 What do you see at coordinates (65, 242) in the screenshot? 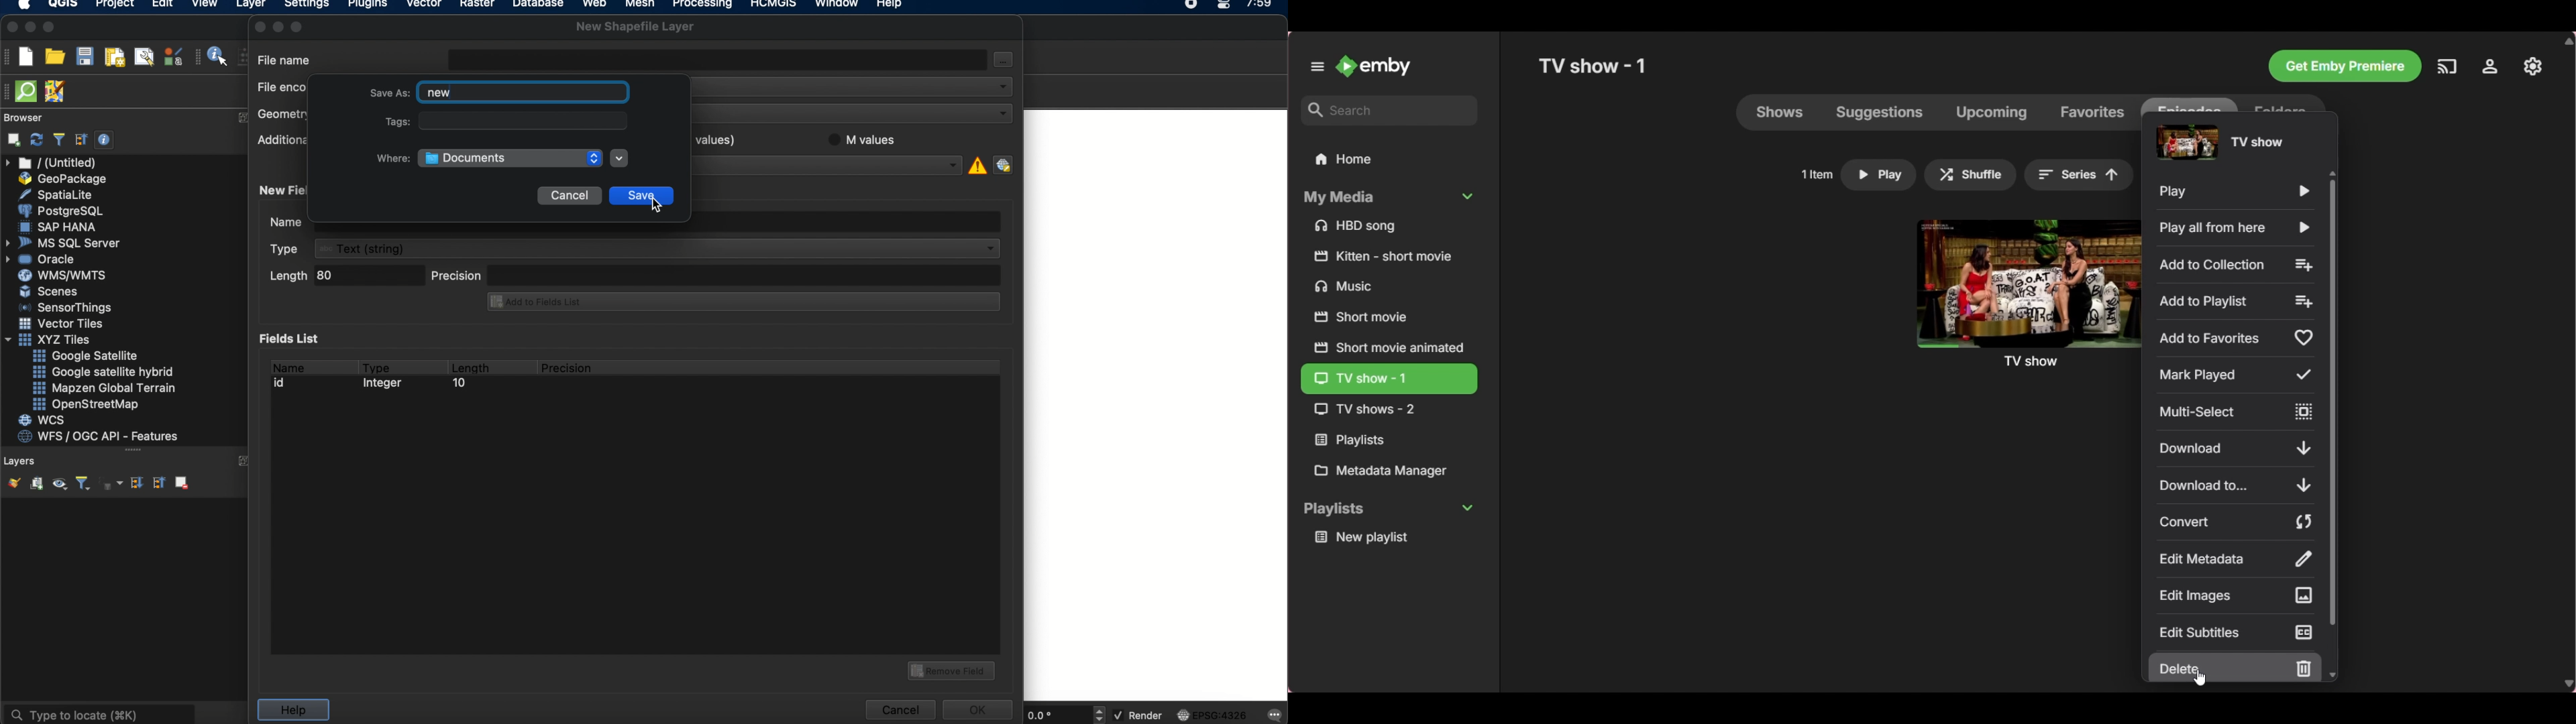
I see `ms sql server` at bounding box center [65, 242].